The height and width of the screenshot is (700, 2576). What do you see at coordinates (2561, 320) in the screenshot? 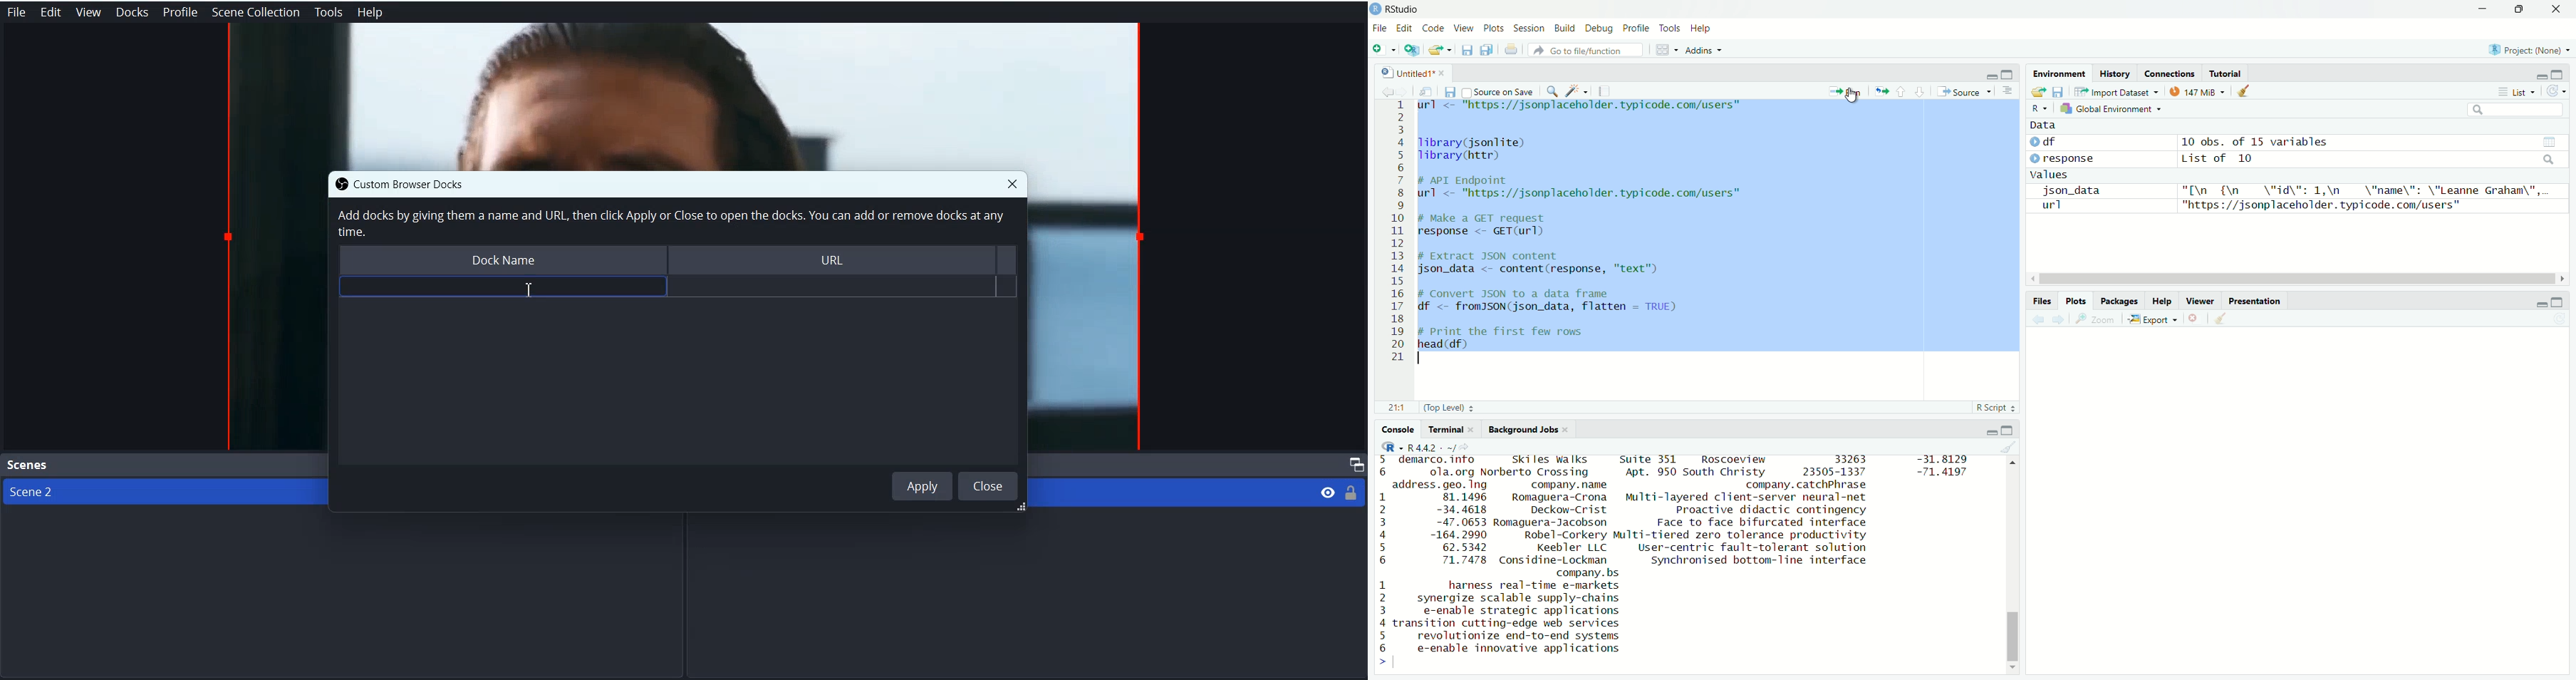
I see `Refresh` at bounding box center [2561, 320].